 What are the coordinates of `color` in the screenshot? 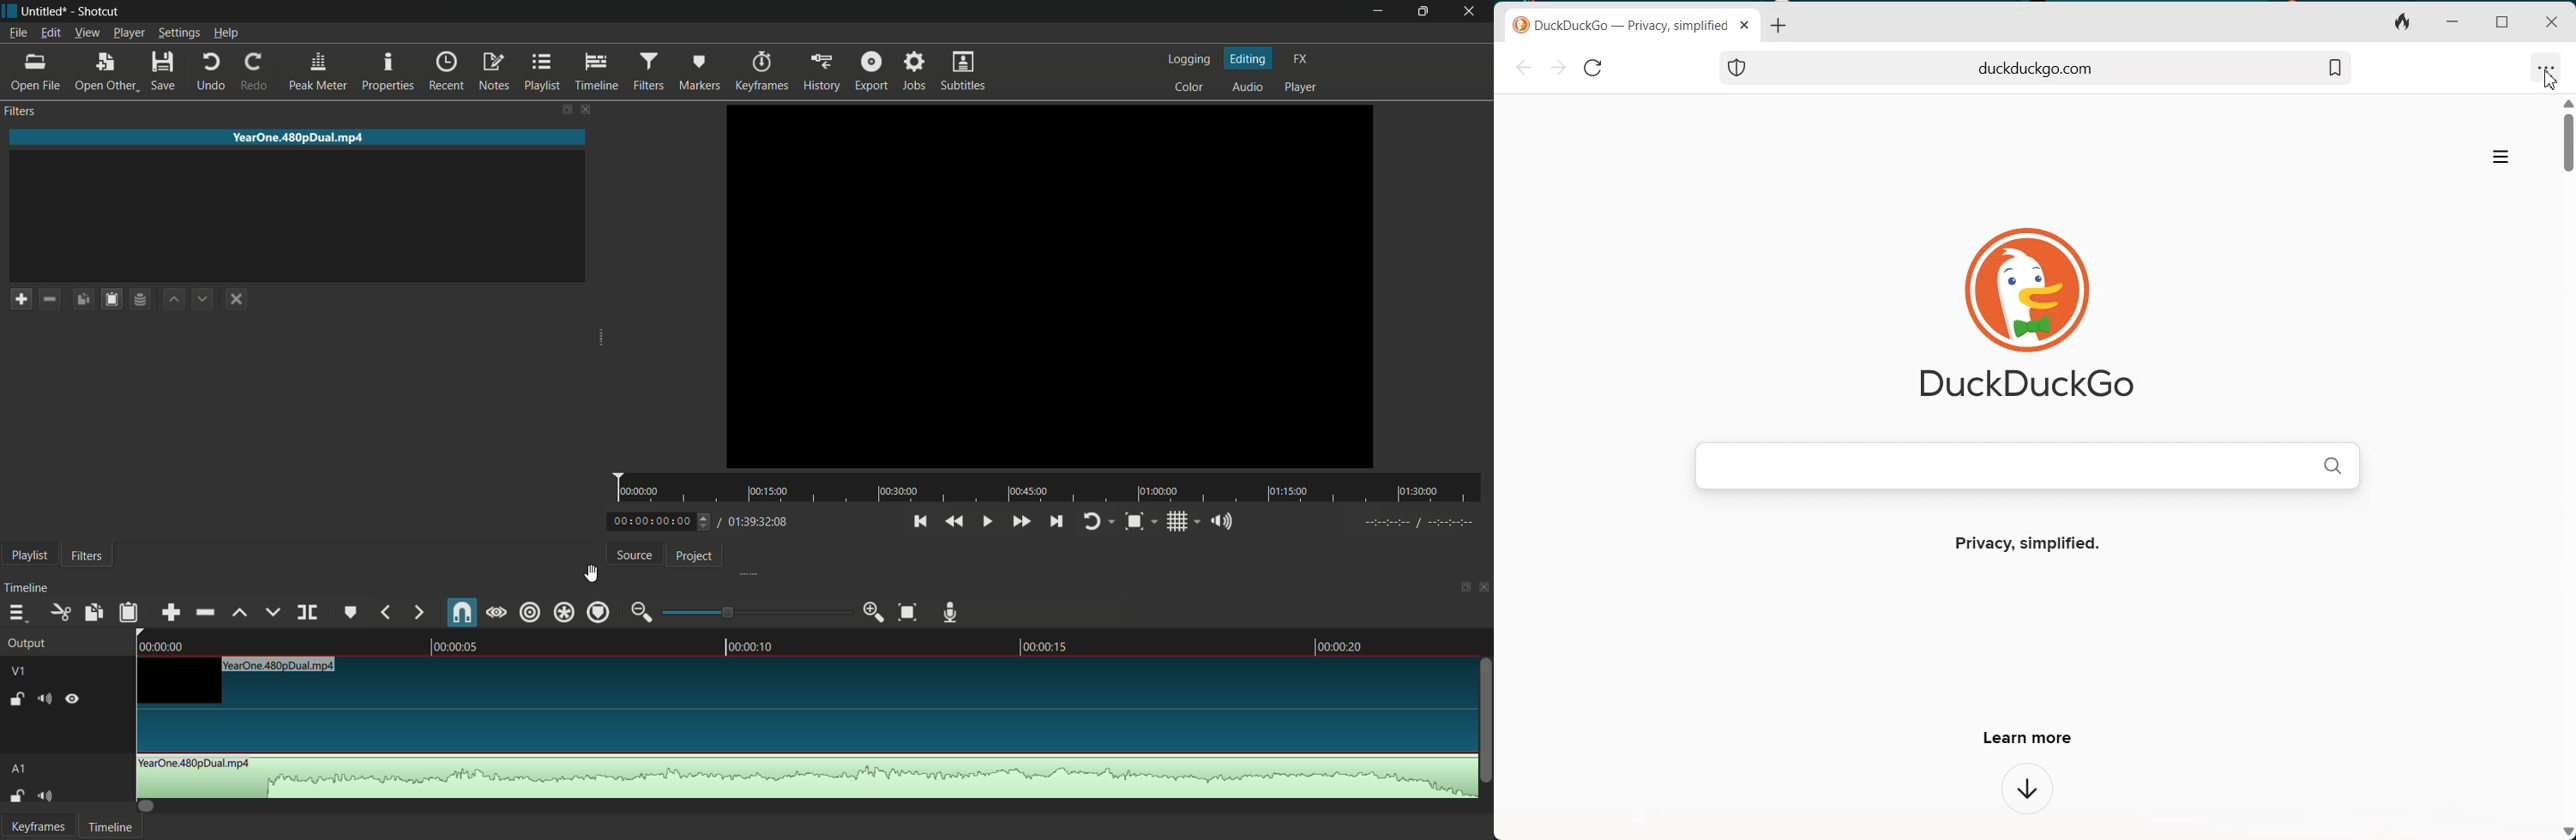 It's located at (1191, 86).